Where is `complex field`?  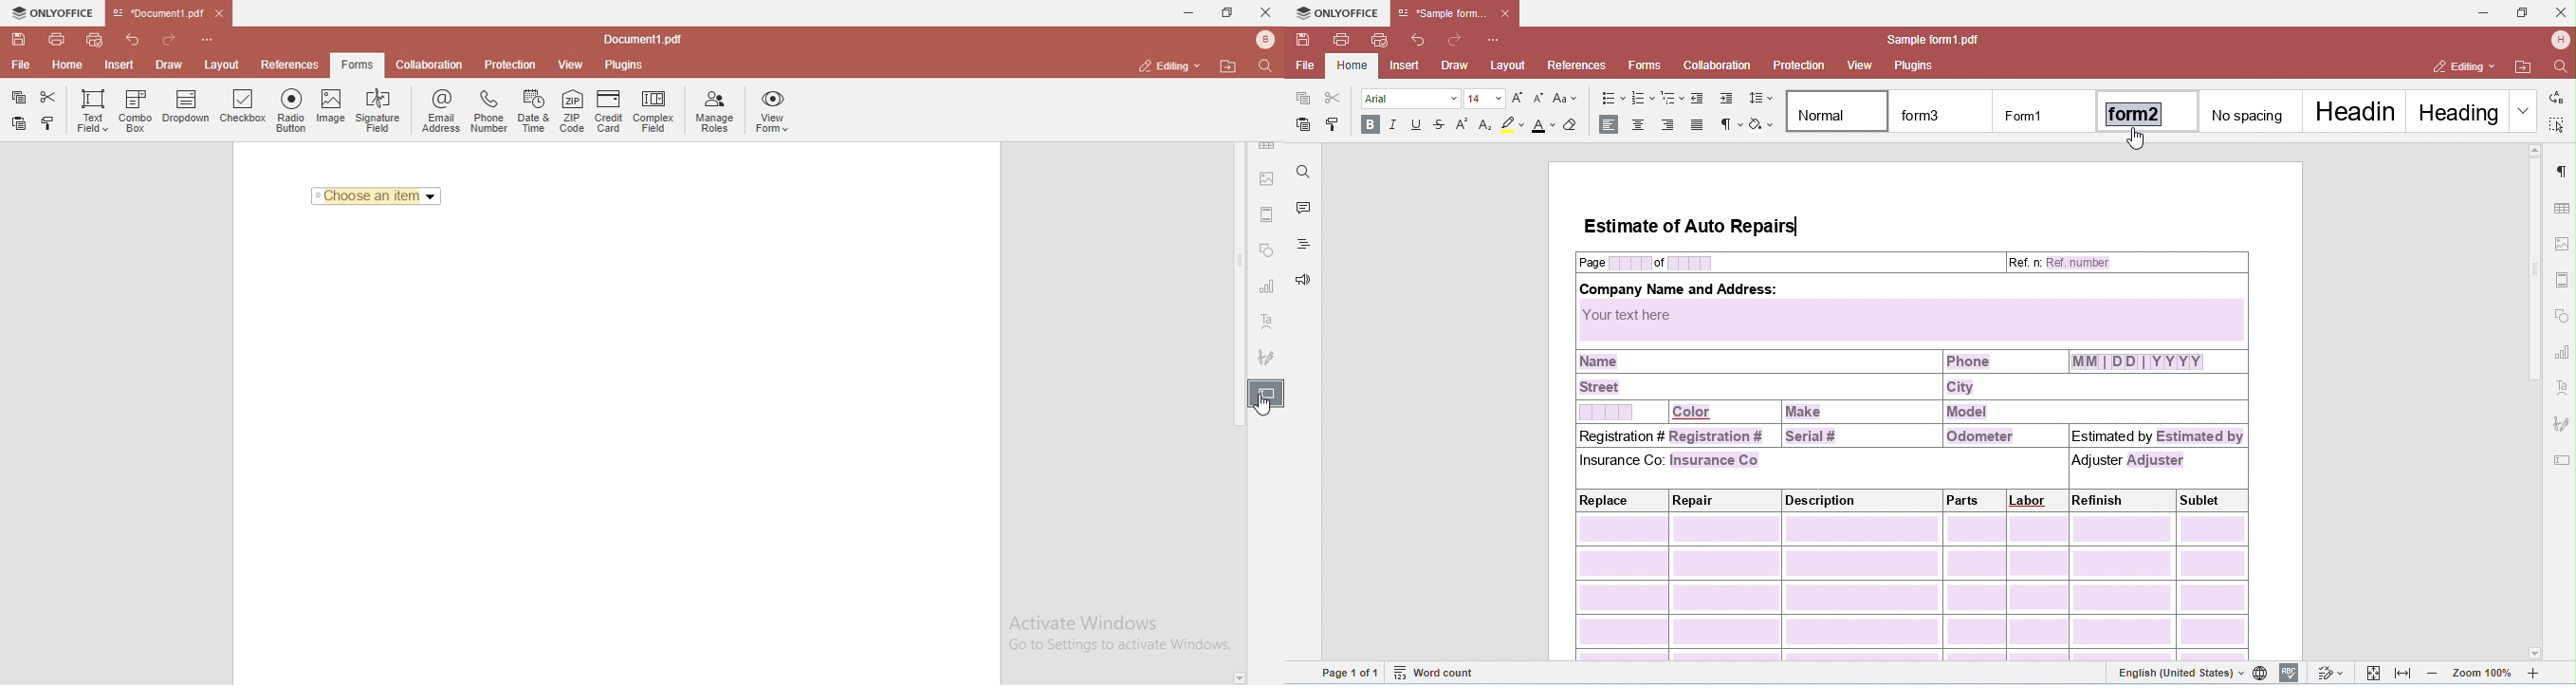
complex field is located at coordinates (654, 113).